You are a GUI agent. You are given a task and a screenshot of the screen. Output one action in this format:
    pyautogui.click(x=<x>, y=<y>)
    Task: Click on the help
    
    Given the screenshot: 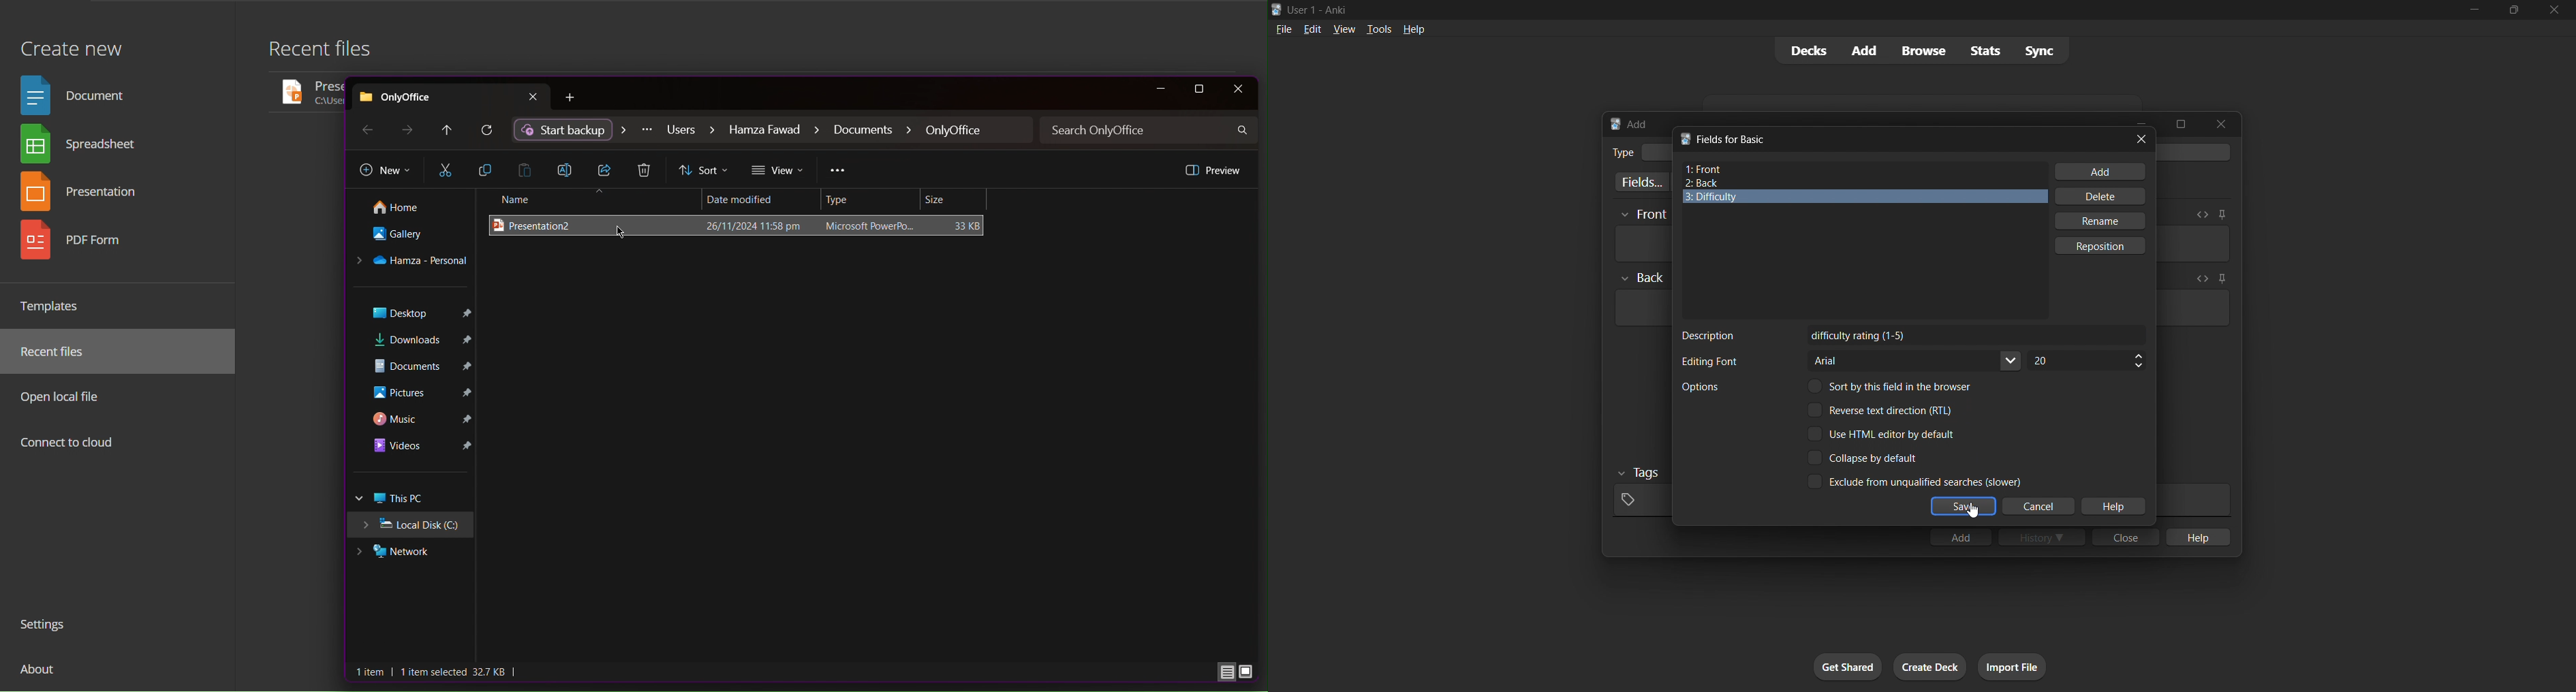 What is the action you would take?
    pyautogui.click(x=2113, y=507)
    